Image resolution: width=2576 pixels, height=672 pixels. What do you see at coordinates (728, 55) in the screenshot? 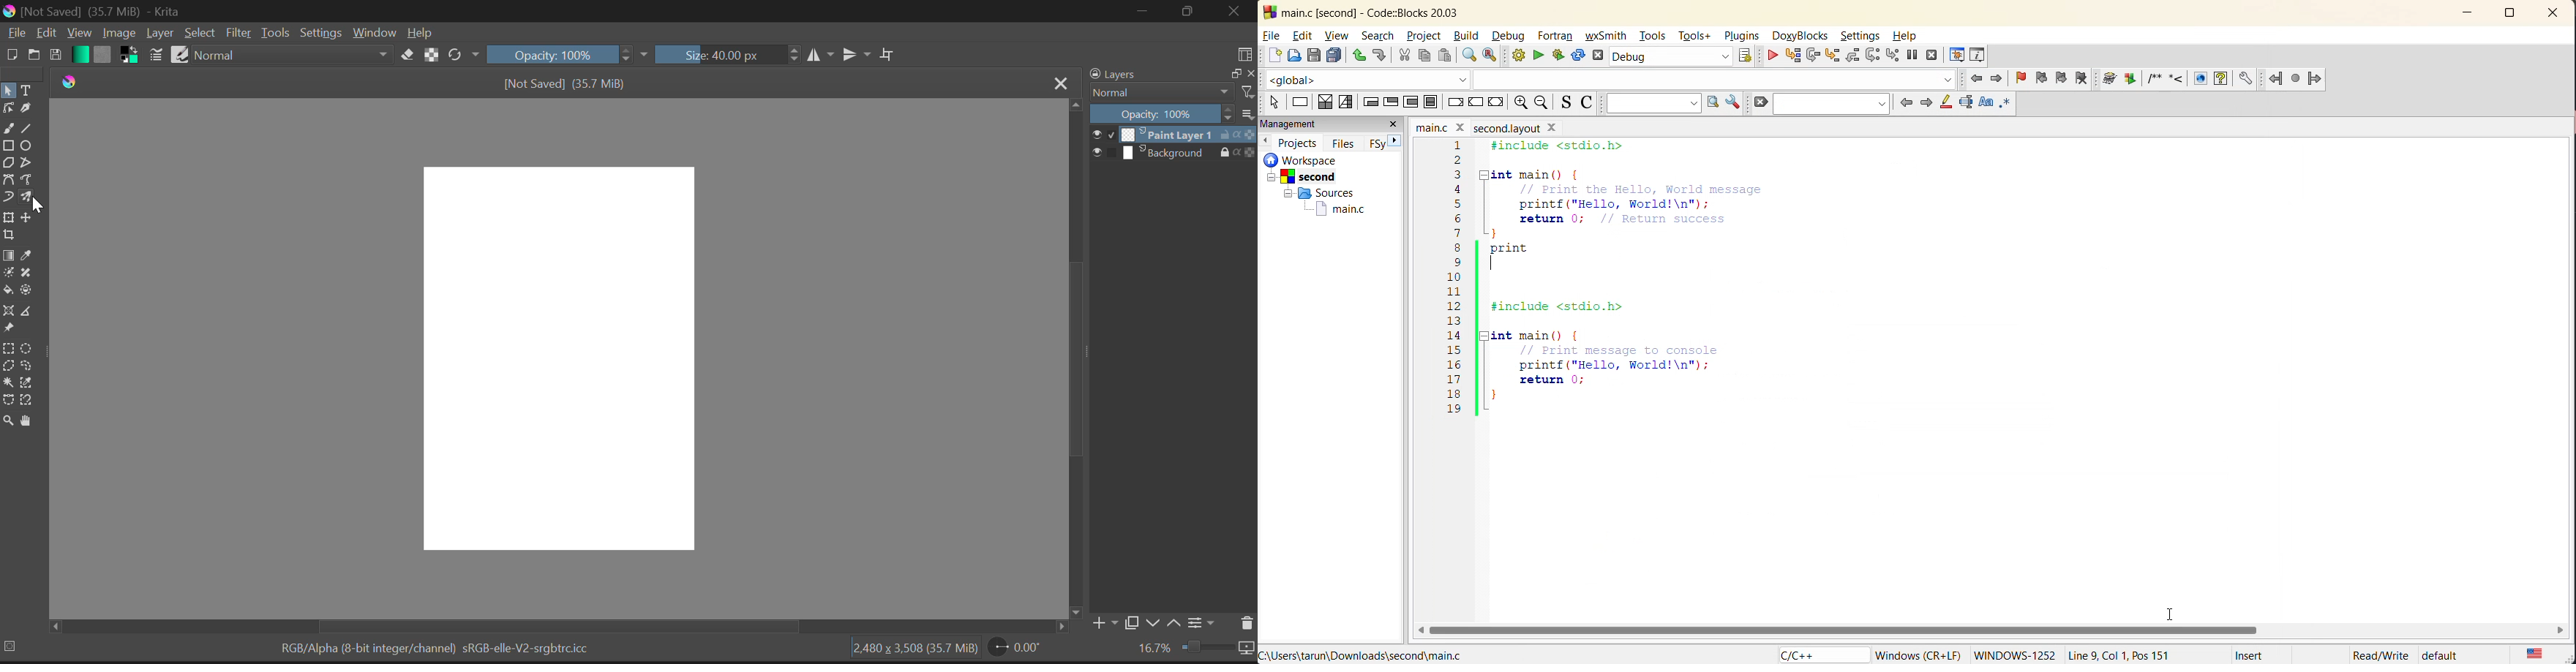
I see `Size: 40.00 px` at bounding box center [728, 55].